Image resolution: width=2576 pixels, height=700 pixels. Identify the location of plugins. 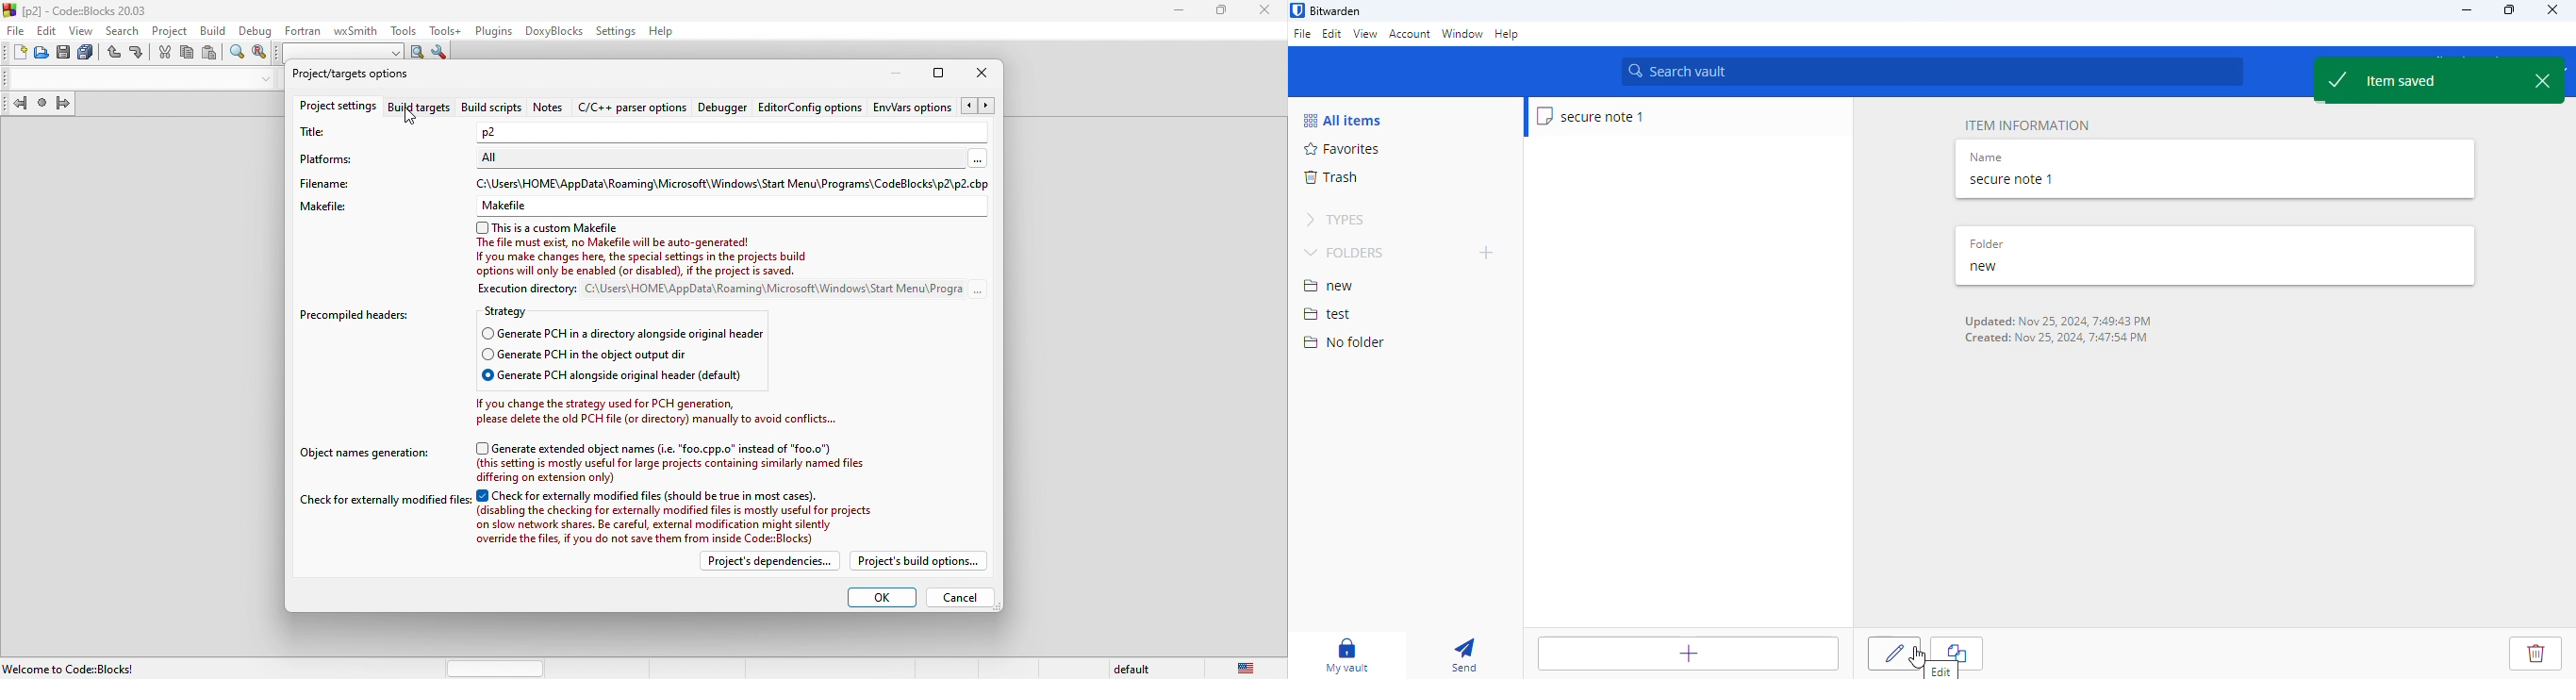
(491, 31).